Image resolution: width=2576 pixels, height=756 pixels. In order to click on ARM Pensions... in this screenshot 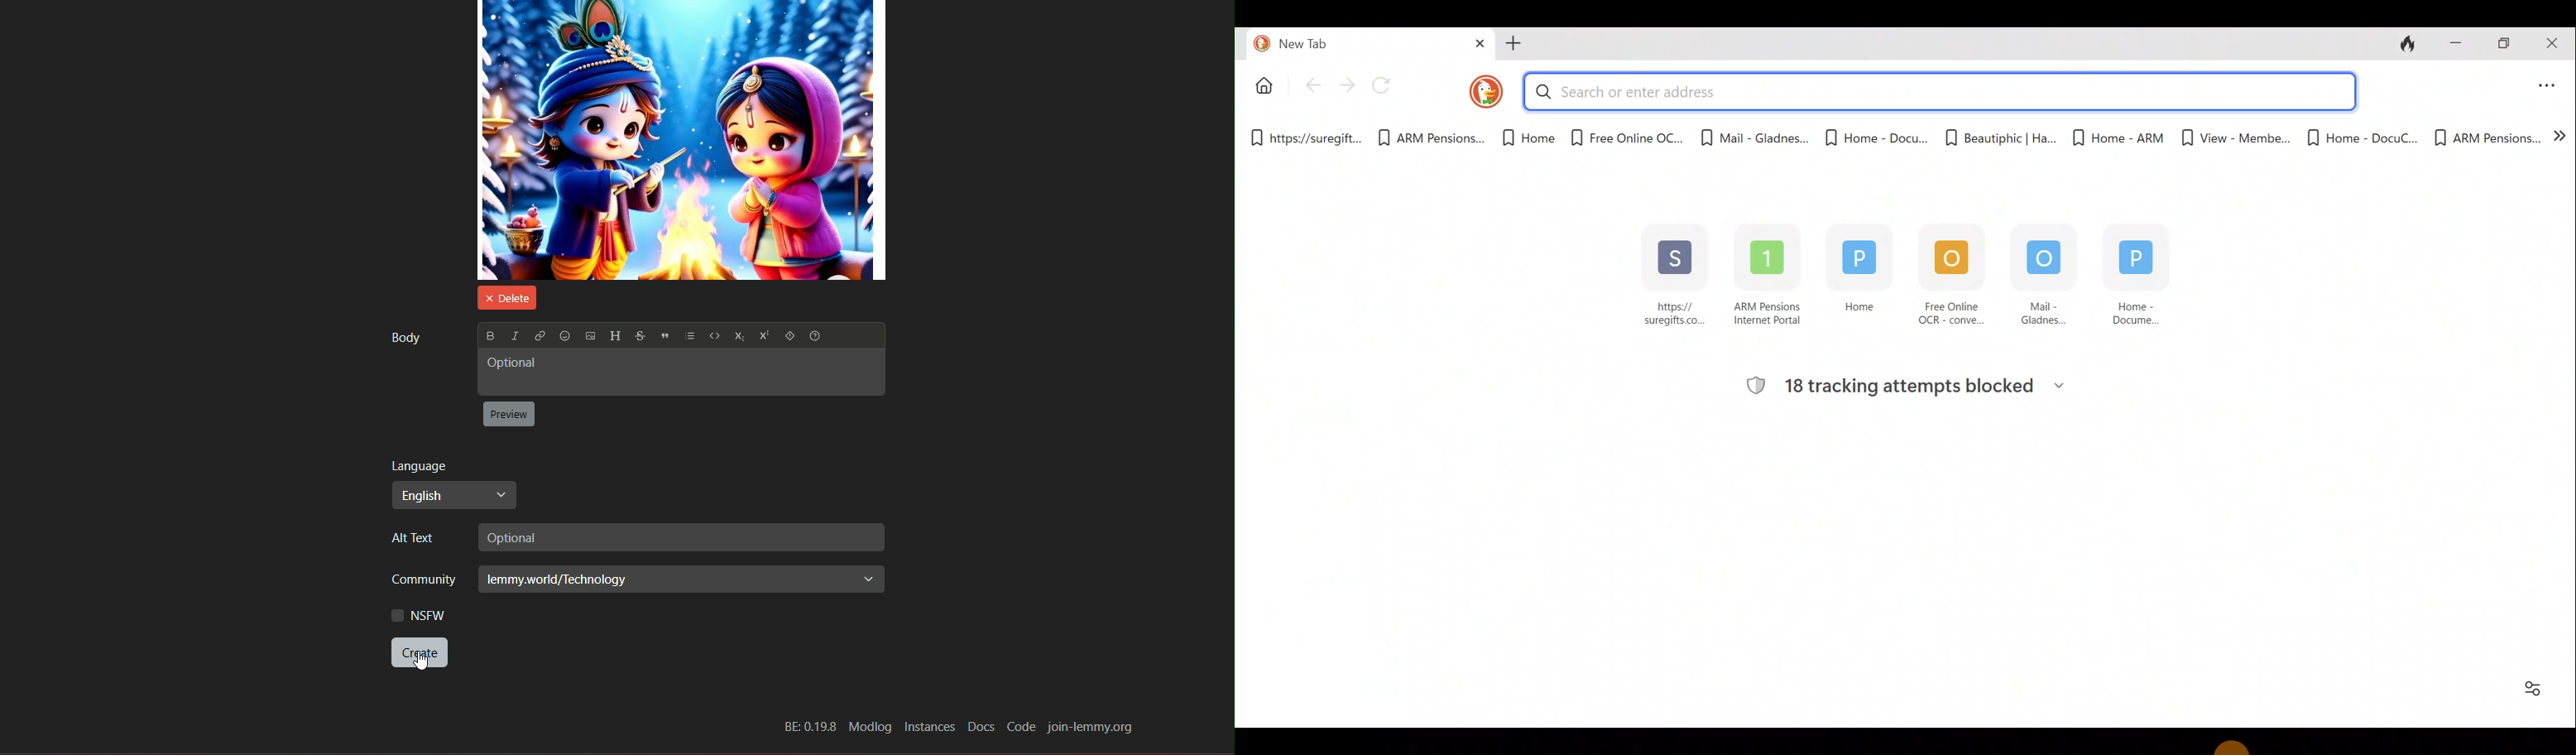, I will do `click(2487, 136)`.